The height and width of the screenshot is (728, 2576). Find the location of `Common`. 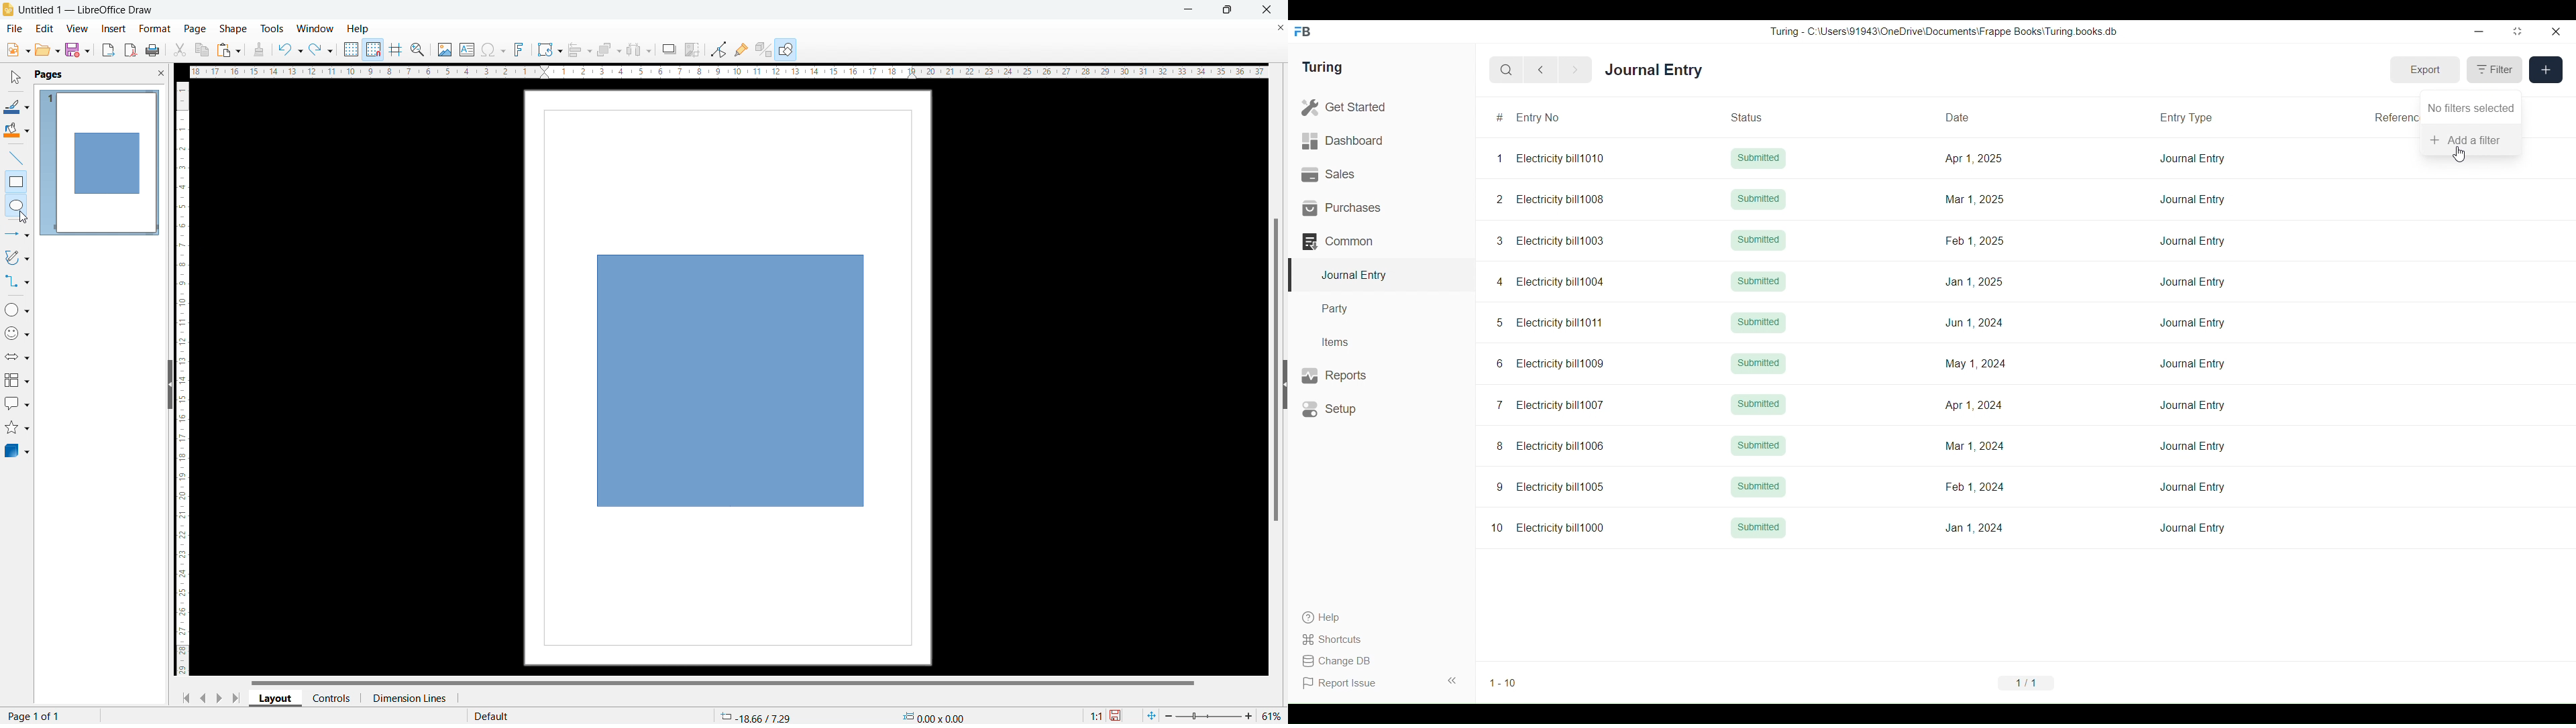

Common is located at coordinates (1381, 241).